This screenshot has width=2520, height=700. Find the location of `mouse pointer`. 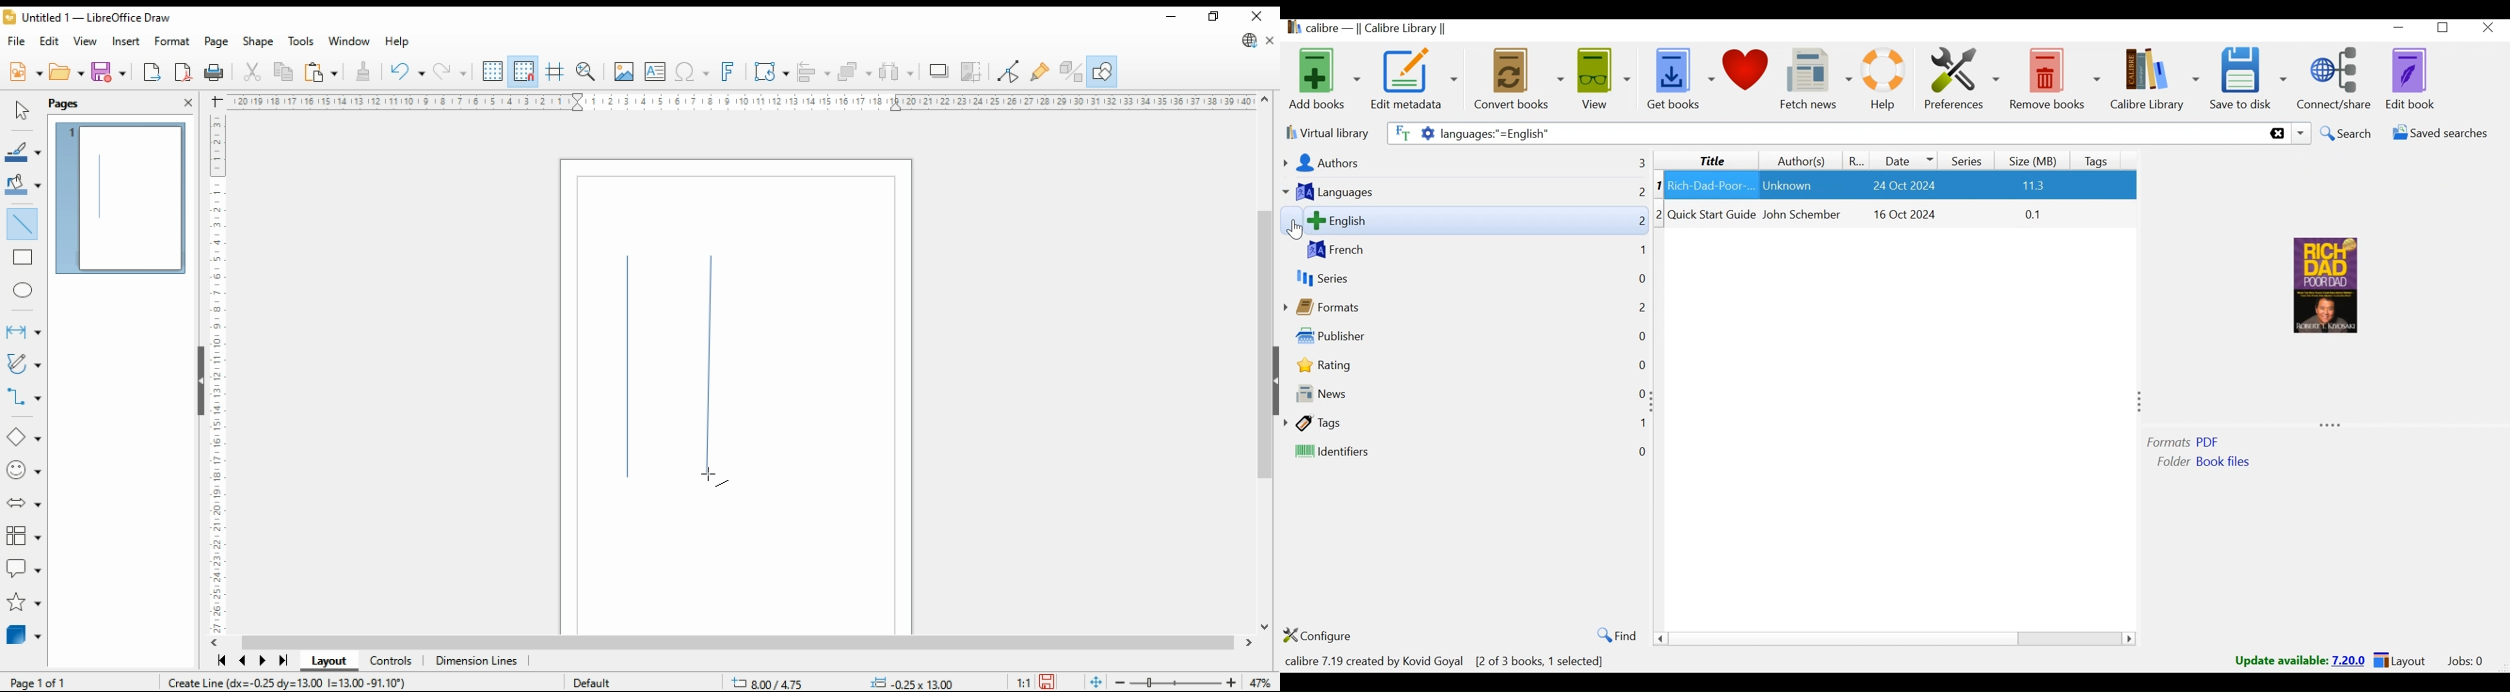

mouse pointer is located at coordinates (712, 476).